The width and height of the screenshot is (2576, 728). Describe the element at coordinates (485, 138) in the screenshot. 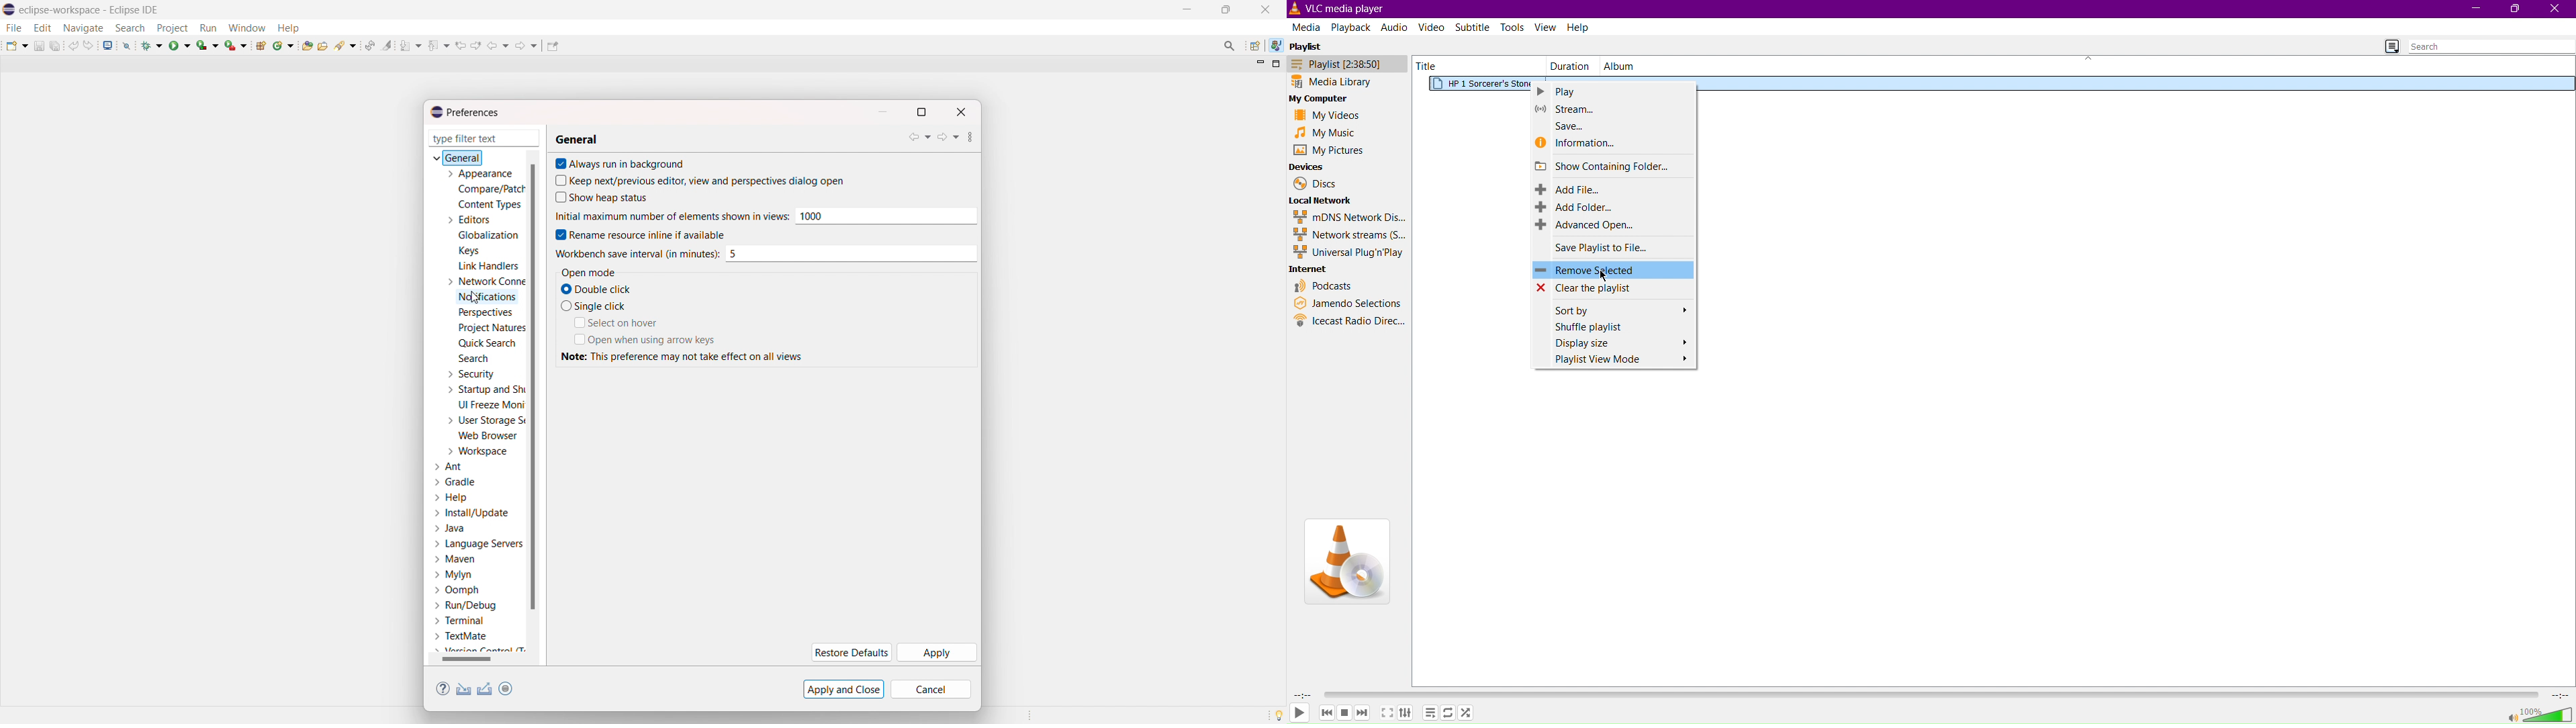

I see `type filter text` at that location.